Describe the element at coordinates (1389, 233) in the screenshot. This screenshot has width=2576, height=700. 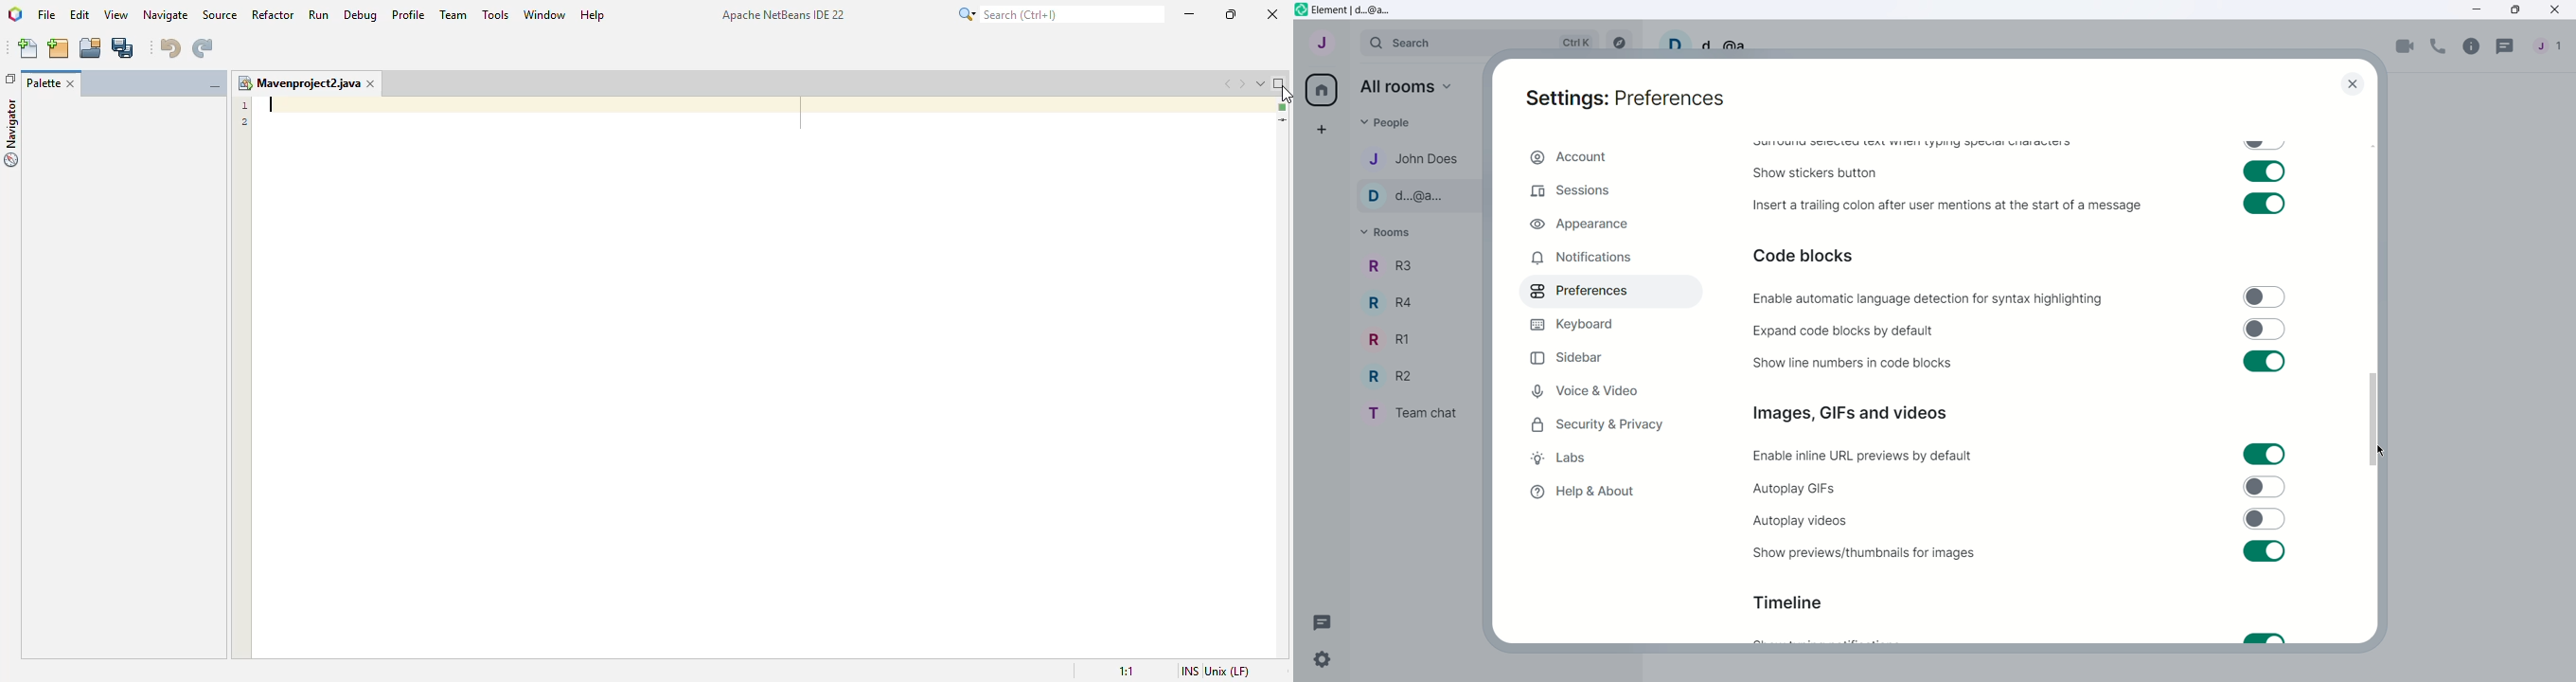
I see `Rooms` at that location.